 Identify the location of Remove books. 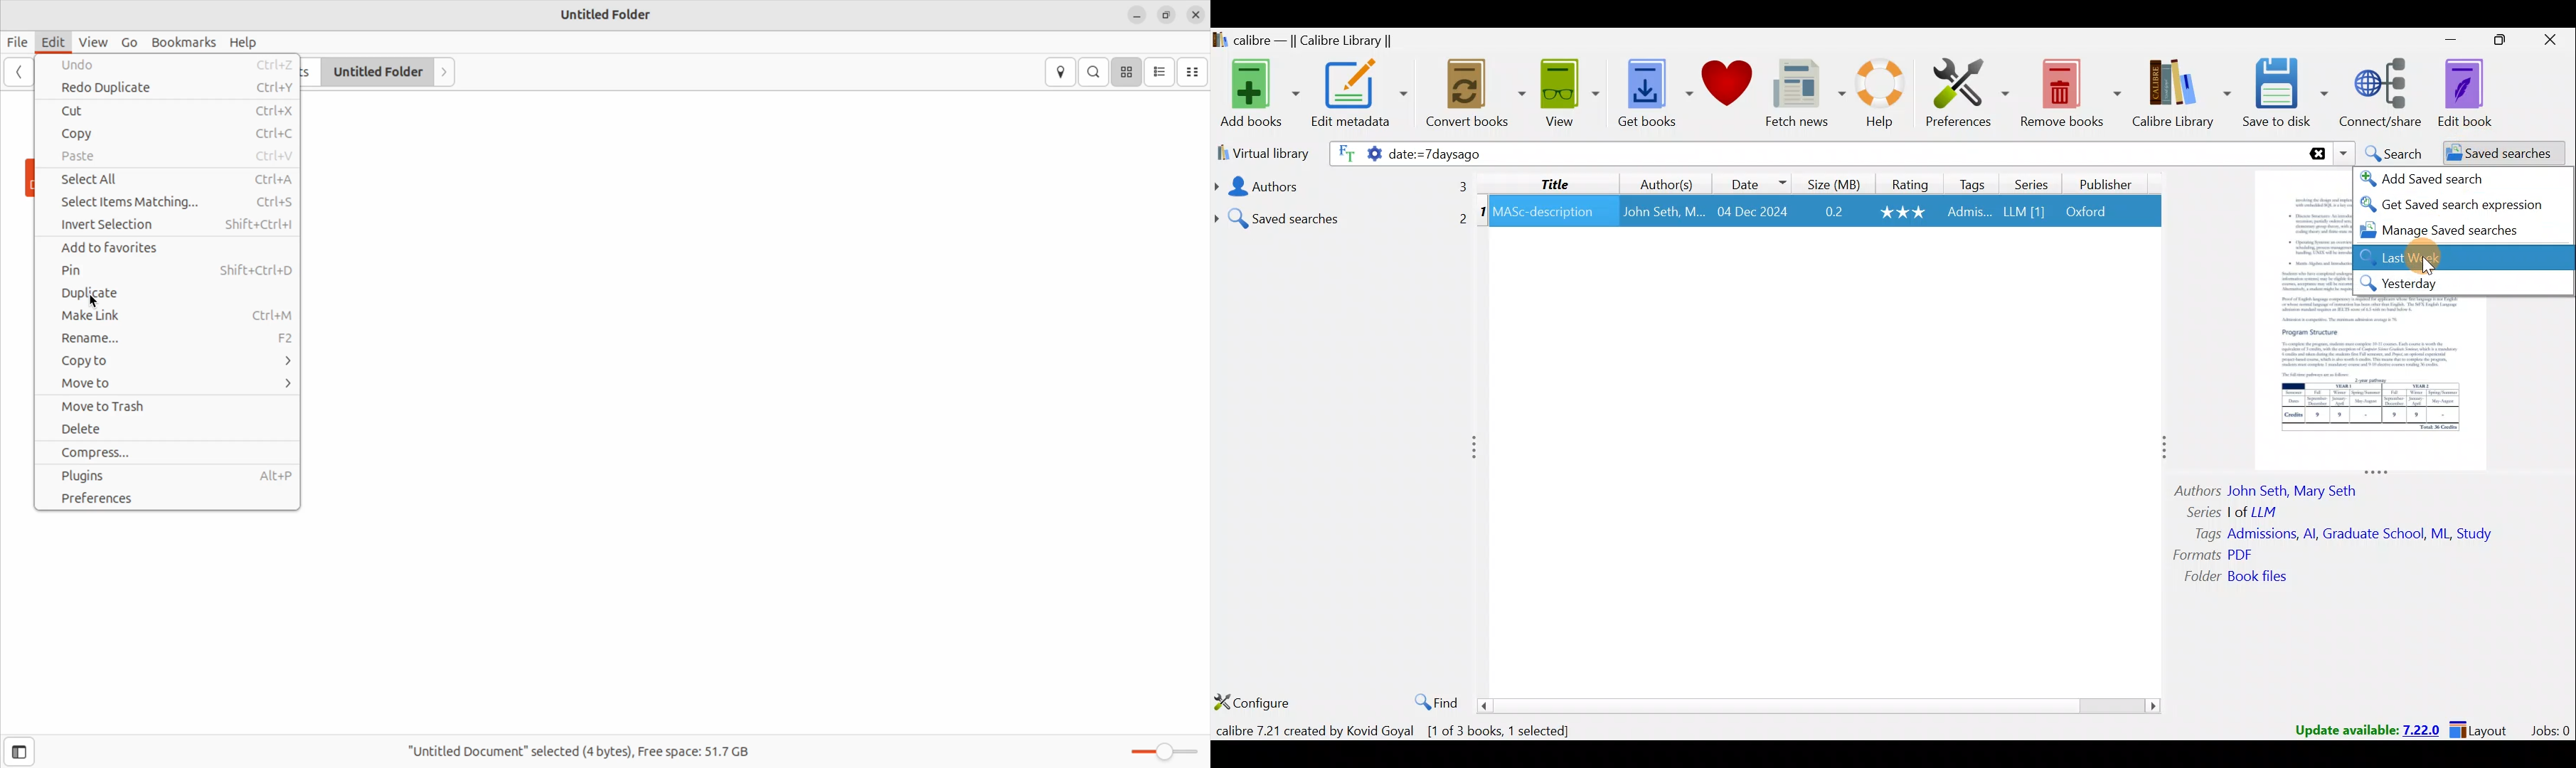
(2070, 90).